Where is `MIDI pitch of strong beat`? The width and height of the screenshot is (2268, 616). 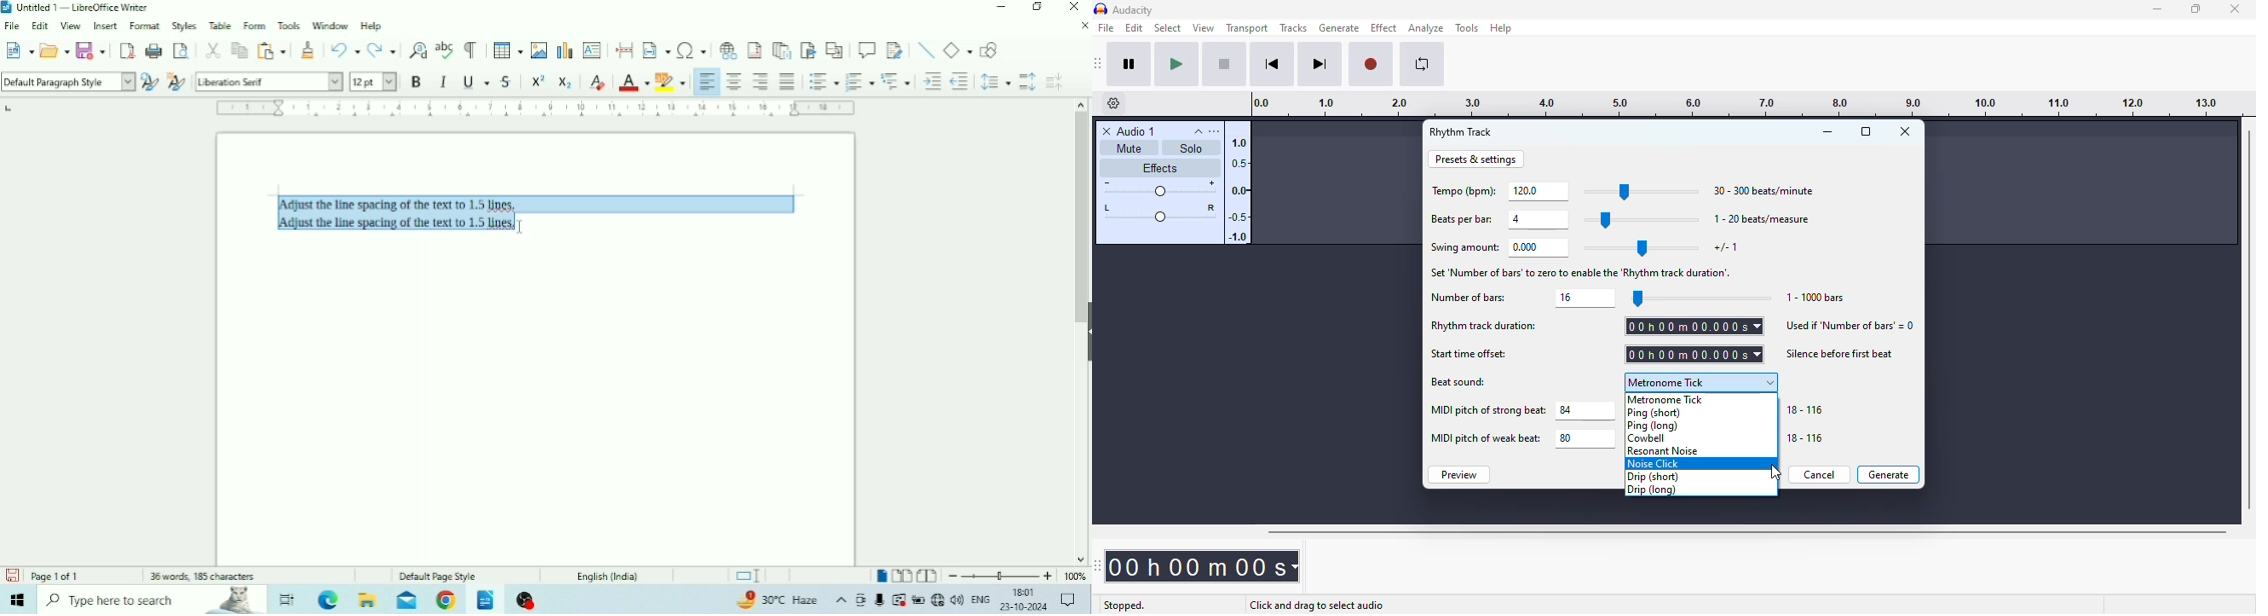 MIDI pitch of strong beat is located at coordinates (1489, 410).